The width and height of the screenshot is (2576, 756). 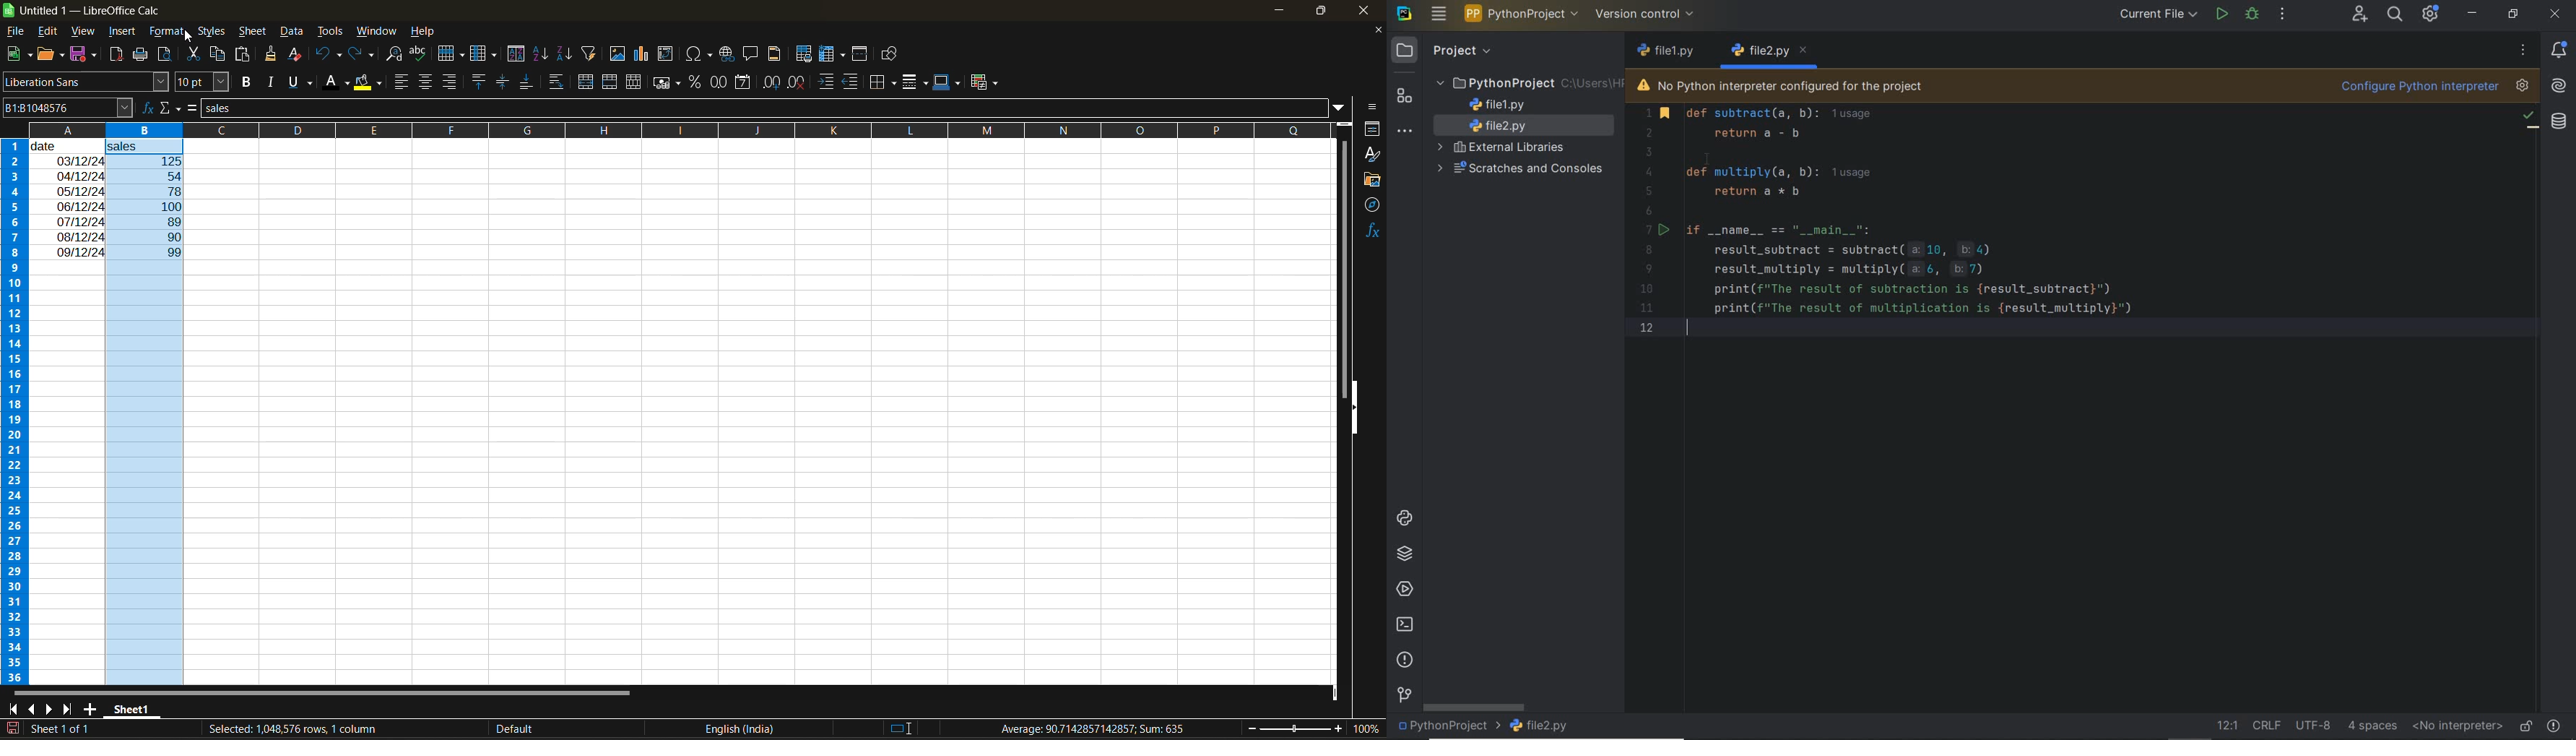 What do you see at coordinates (2315, 724) in the screenshot?
I see `file encoding` at bounding box center [2315, 724].